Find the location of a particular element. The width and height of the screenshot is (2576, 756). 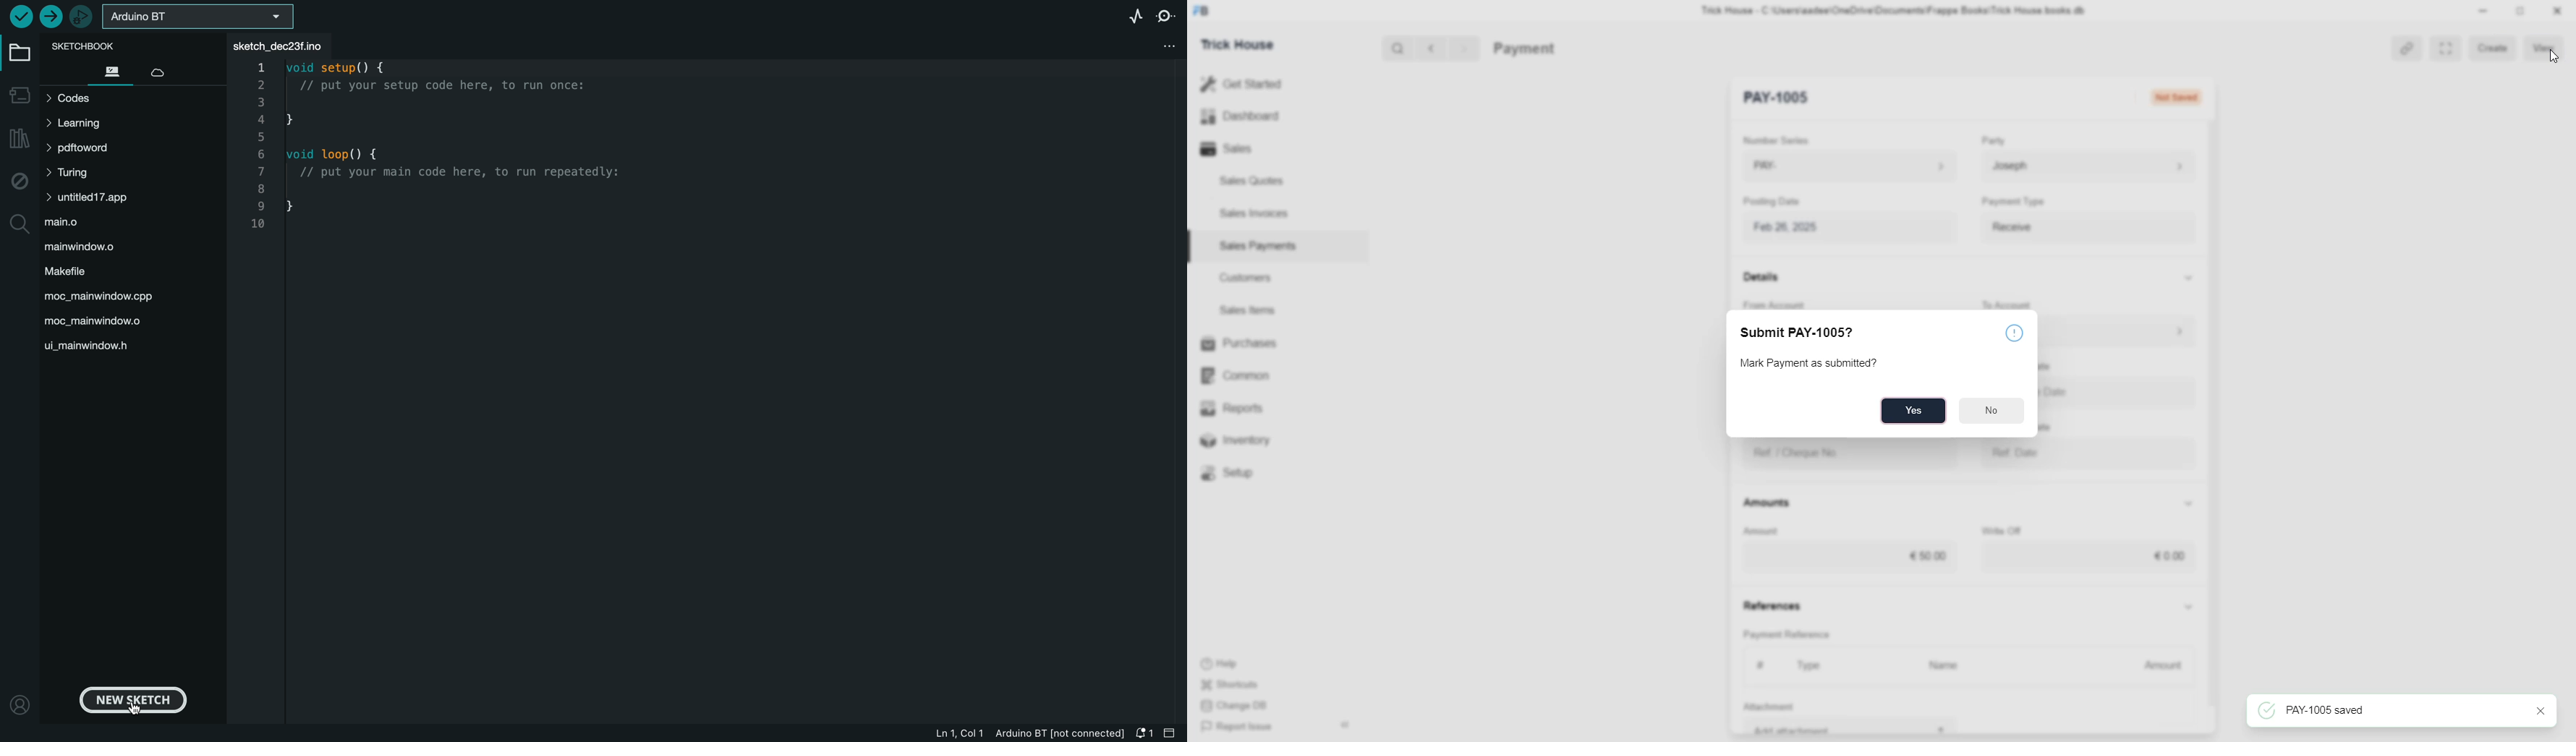

Back is located at coordinates (1432, 49).